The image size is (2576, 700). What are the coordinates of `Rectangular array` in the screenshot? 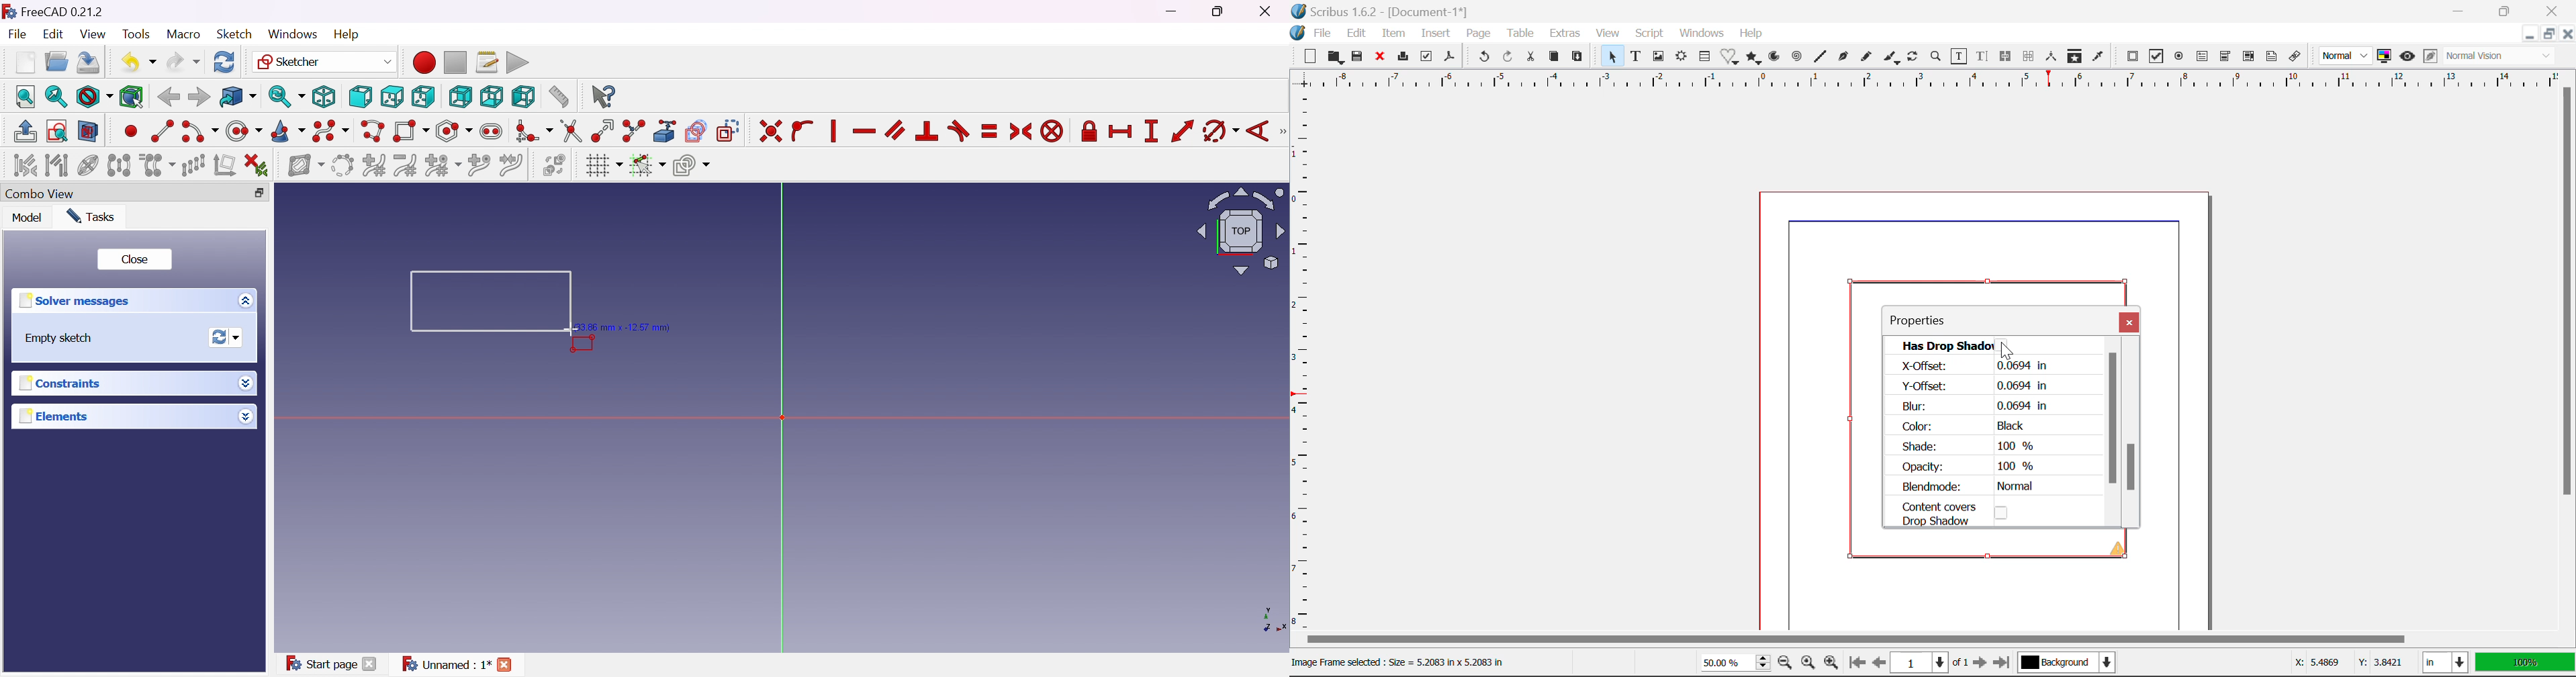 It's located at (194, 165).